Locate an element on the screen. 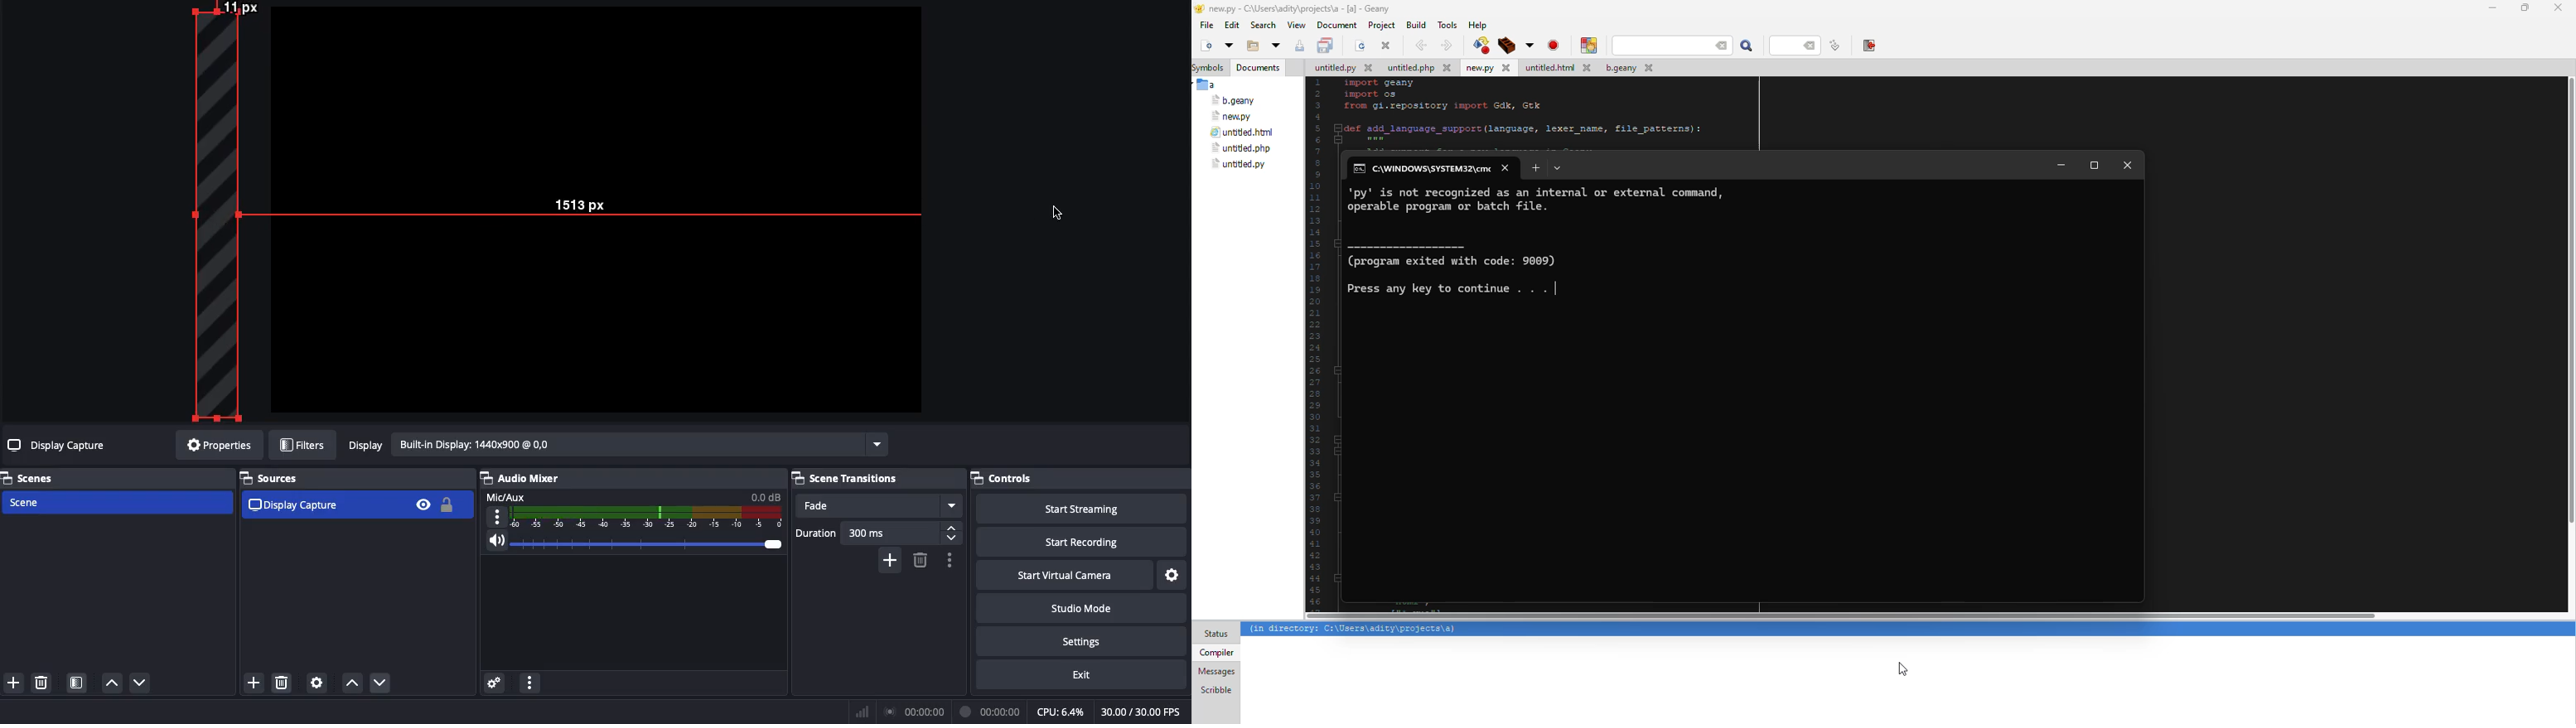 This screenshot has height=728, width=2576. Audio/mixer is located at coordinates (626, 475).